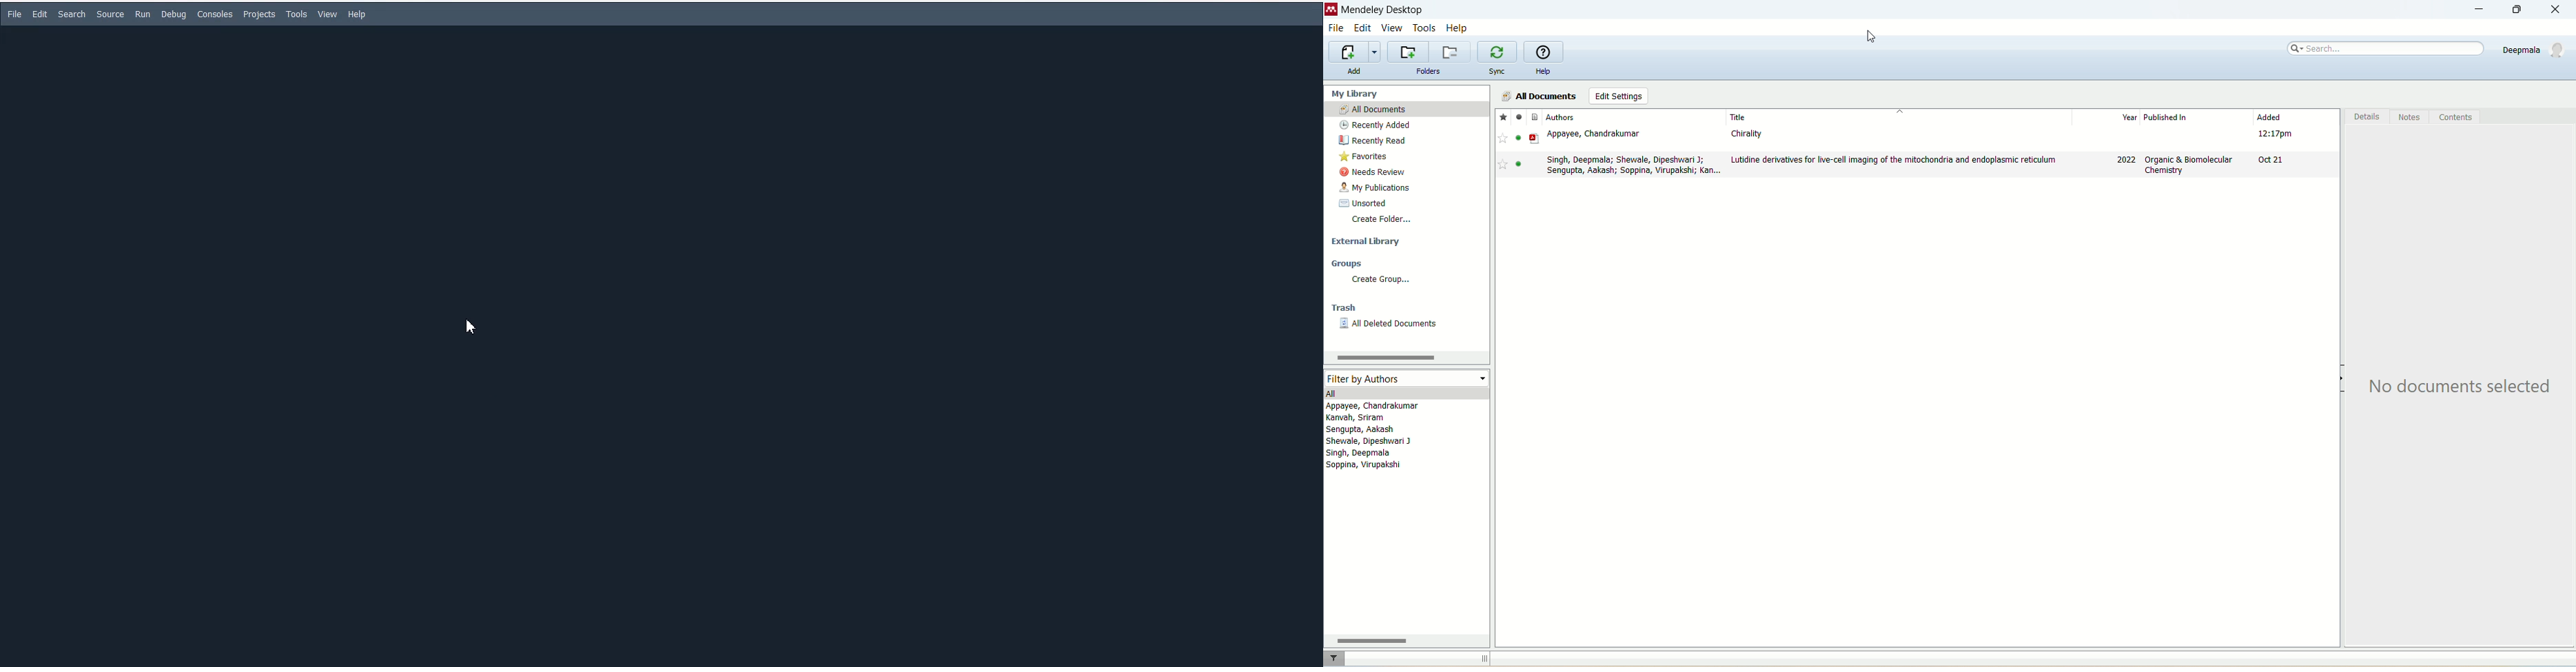  Describe the element at coordinates (1385, 9) in the screenshot. I see `mendeley desktop` at that location.